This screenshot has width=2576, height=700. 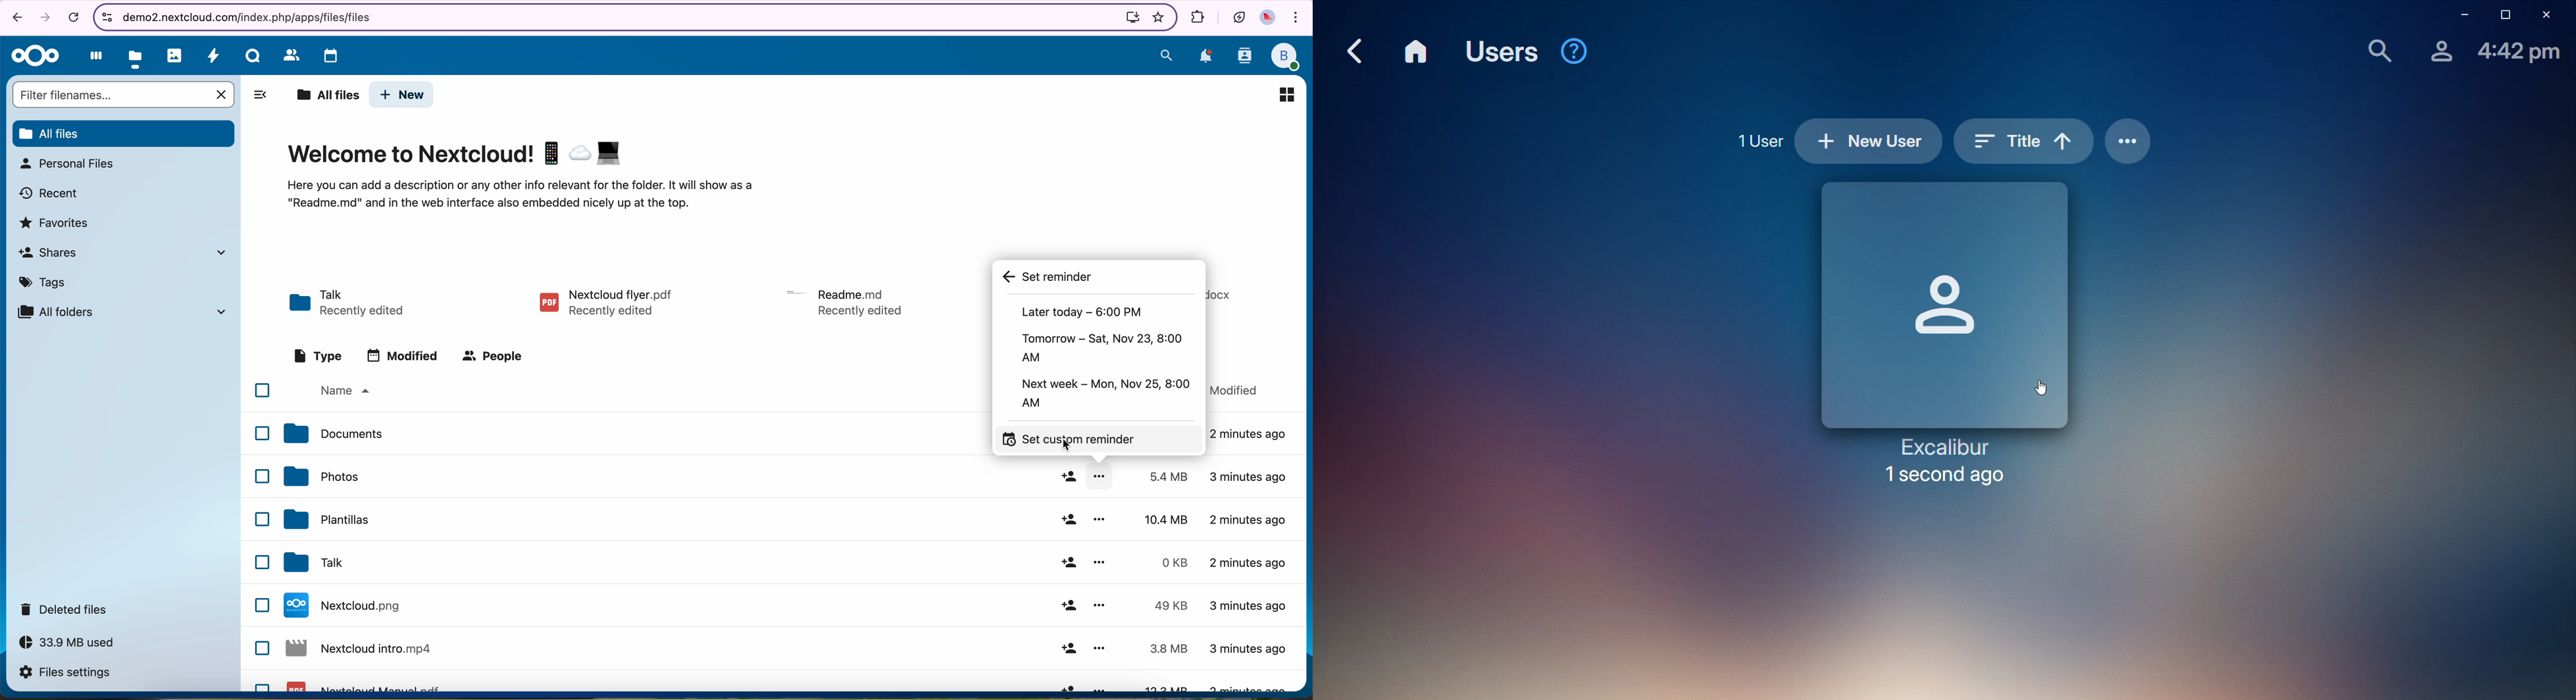 What do you see at coordinates (1169, 648) in the screenshot?
I see `3.8` at bounding box center [1169, 648].